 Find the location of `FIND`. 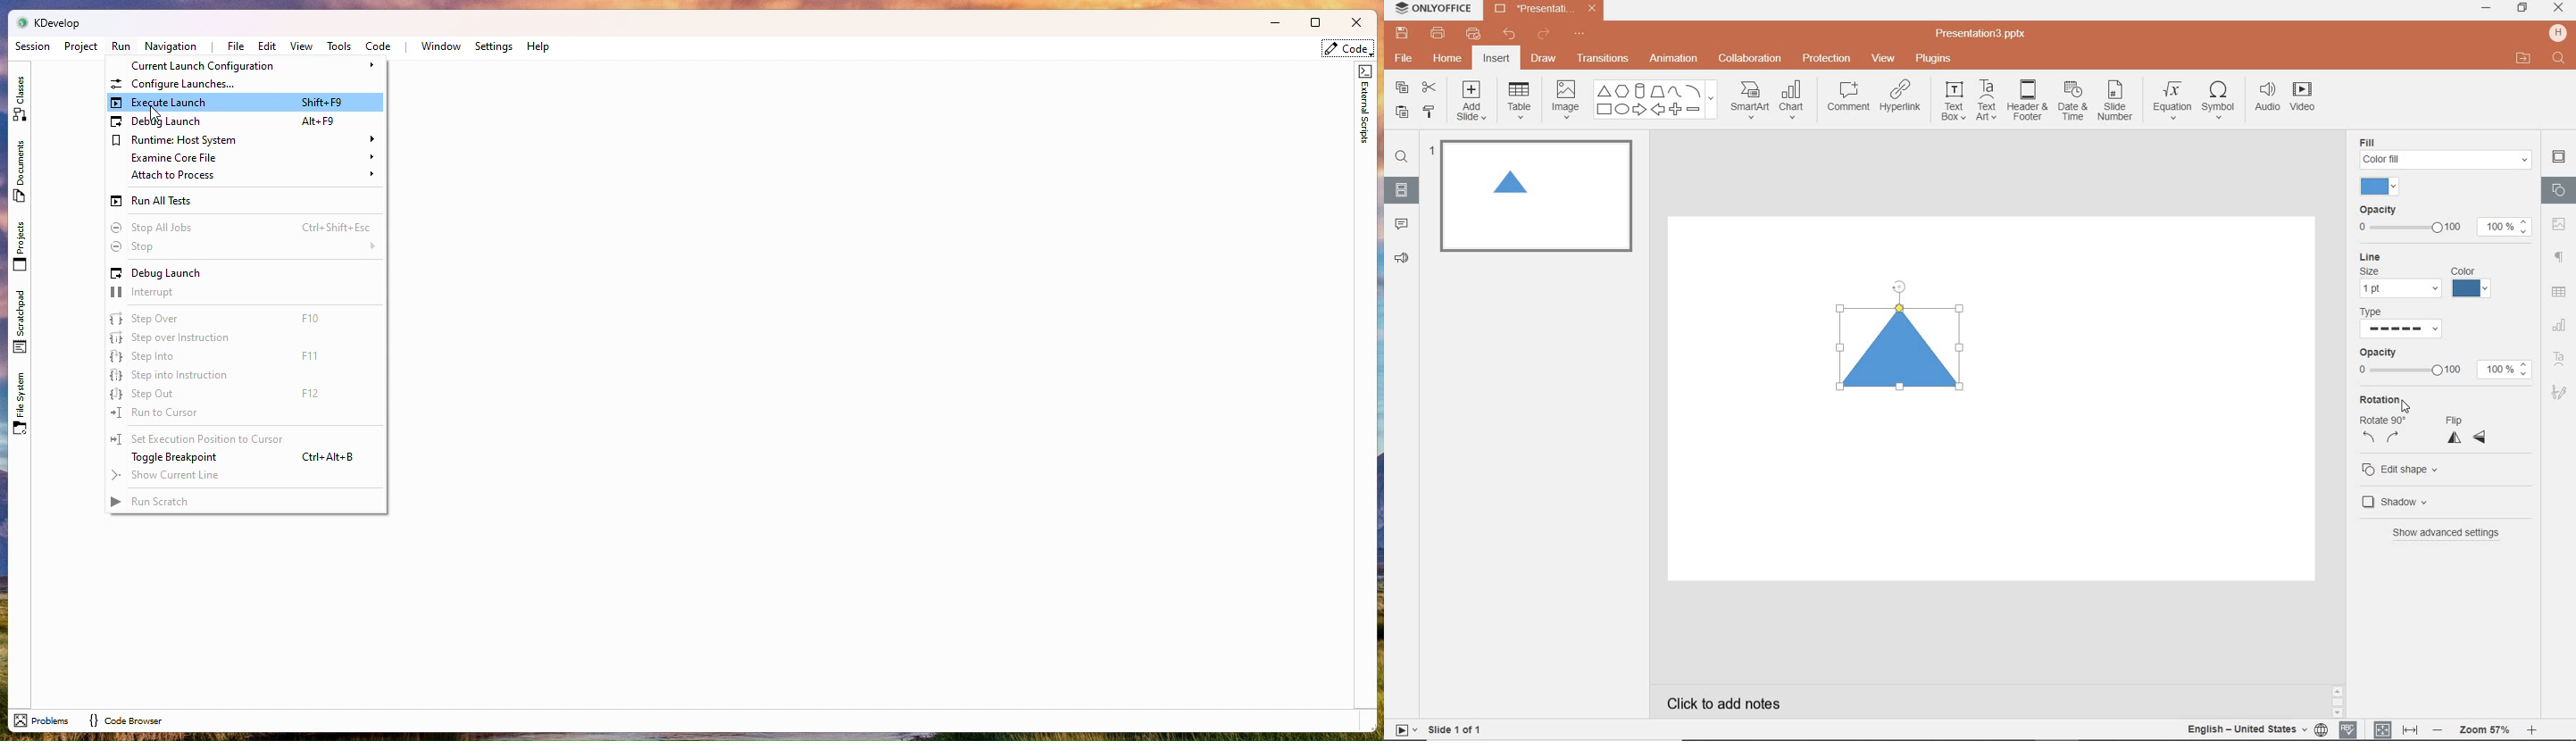

FIND is located at coordinates (2560, 60).